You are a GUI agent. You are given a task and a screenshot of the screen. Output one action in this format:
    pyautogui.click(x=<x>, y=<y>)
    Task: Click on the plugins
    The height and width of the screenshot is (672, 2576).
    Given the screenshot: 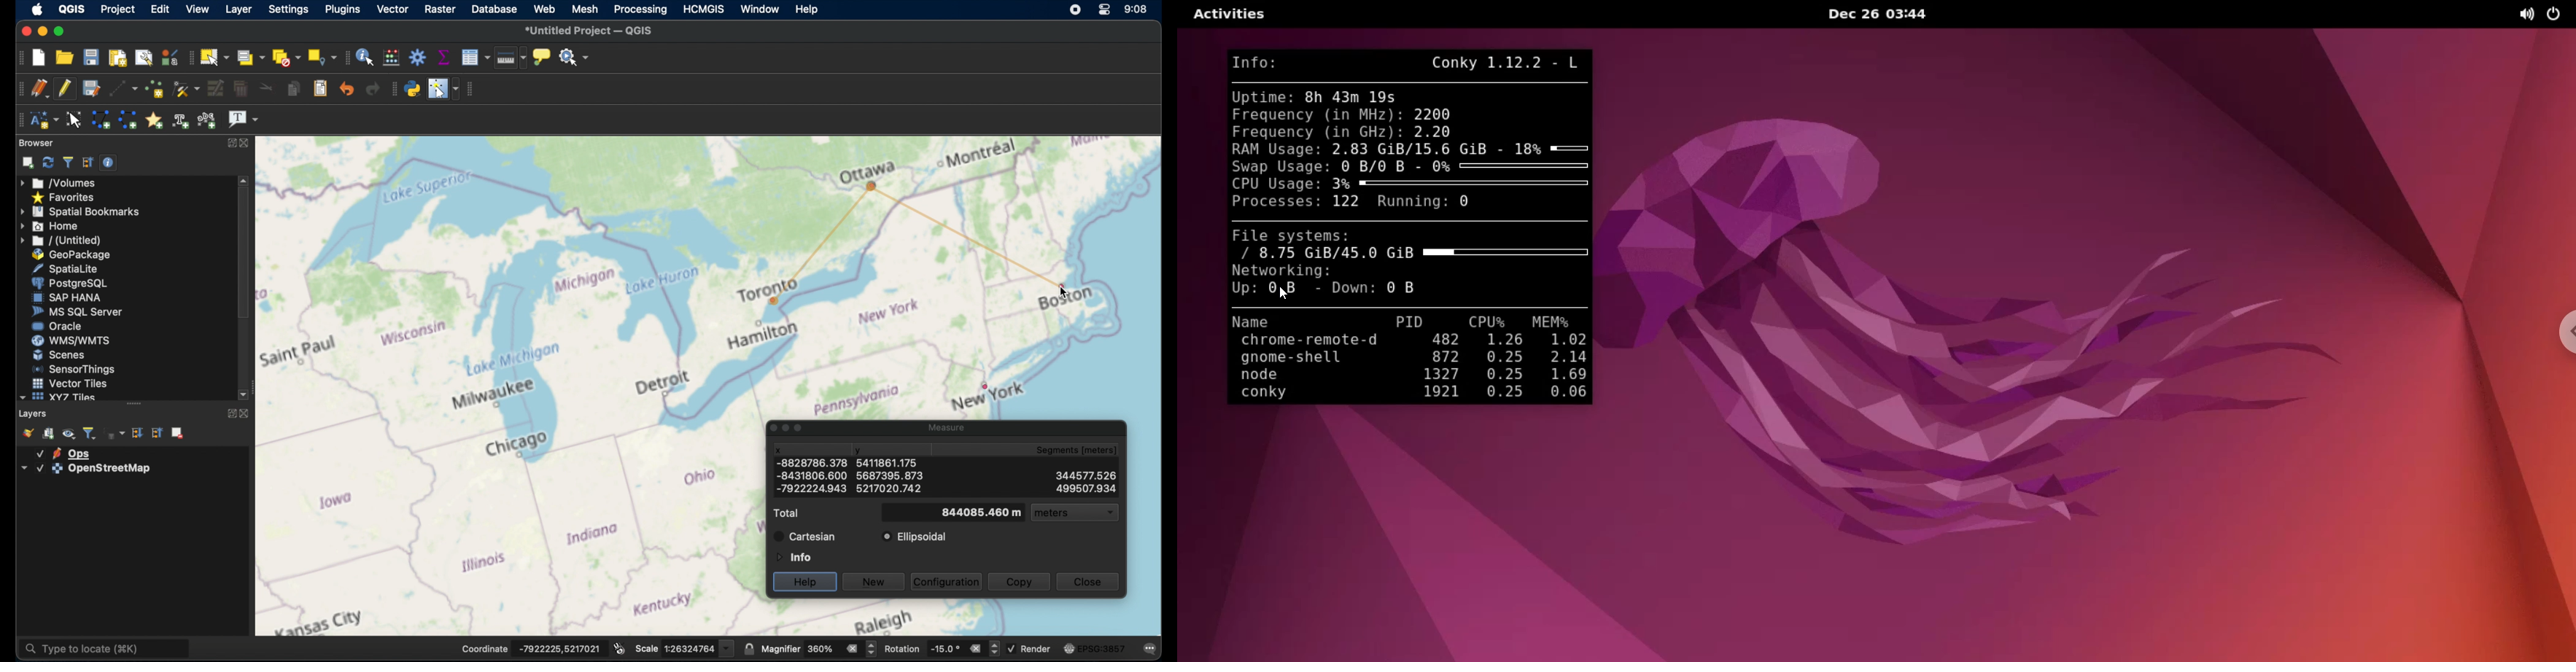 What is the action you would take?
    pyautogui.click(x=342, y=10)
    